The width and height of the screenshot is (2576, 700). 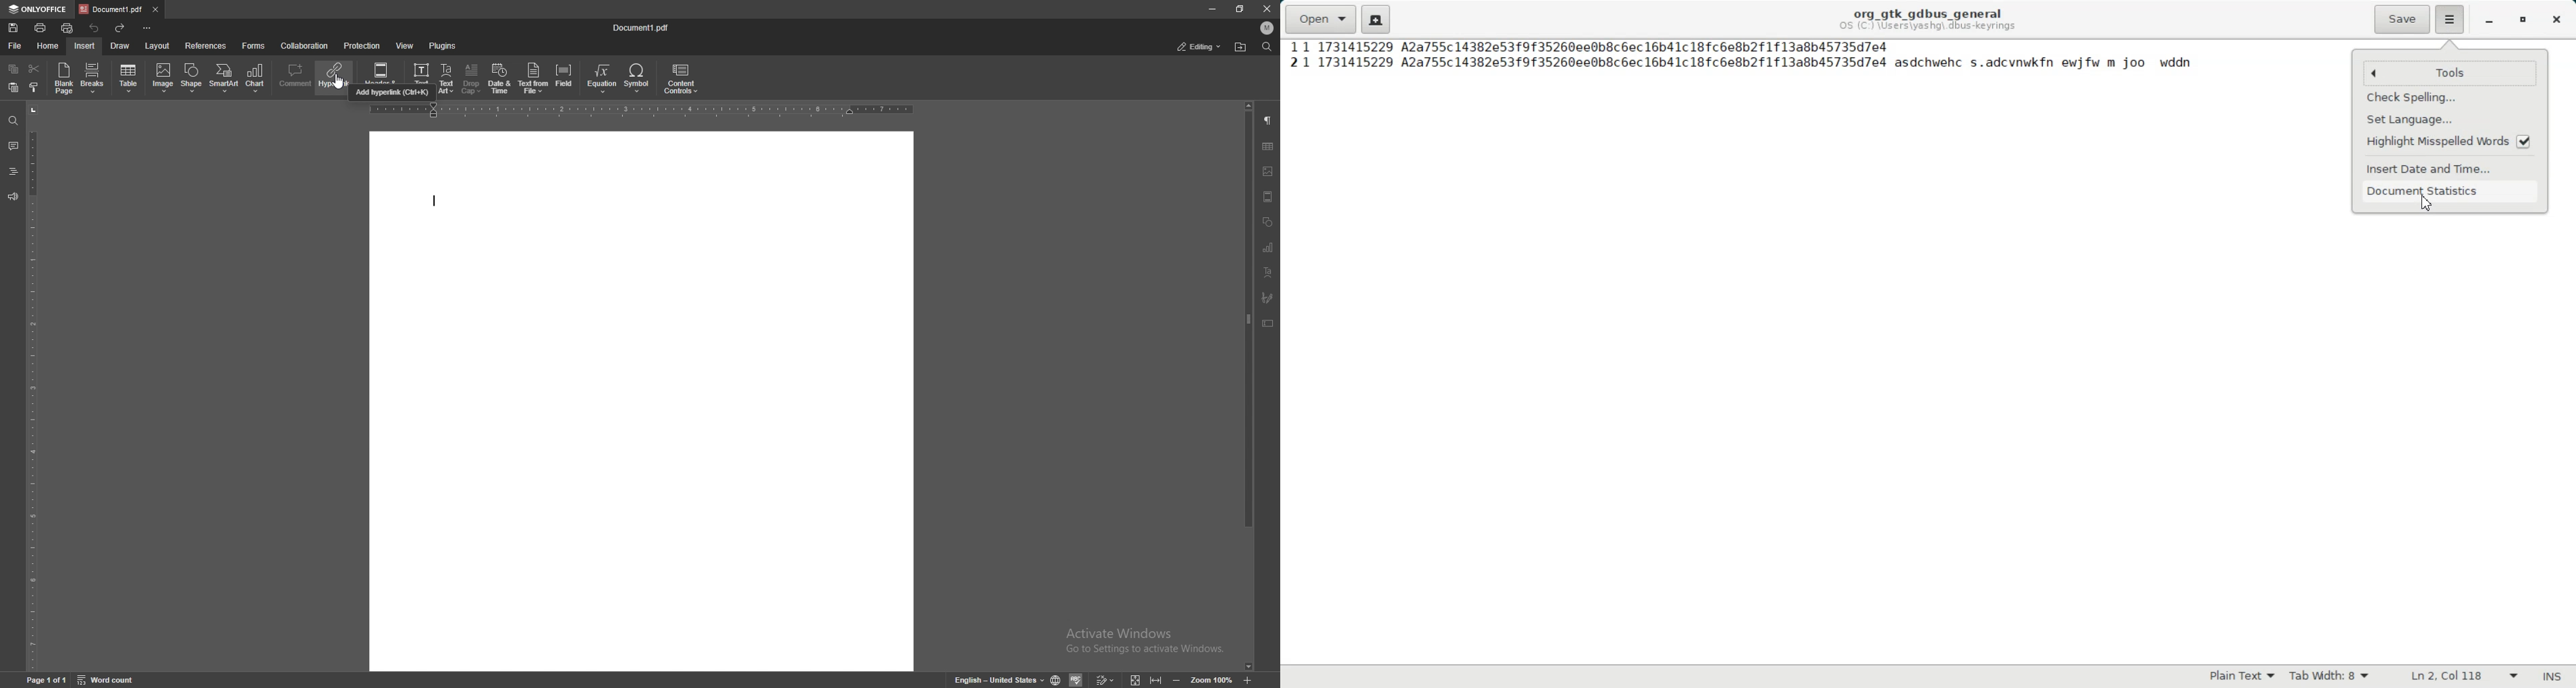 What do you see at coordinates (1078, 679) in the screenshot?
I see `spell check` at bounding box center [1078, 679].